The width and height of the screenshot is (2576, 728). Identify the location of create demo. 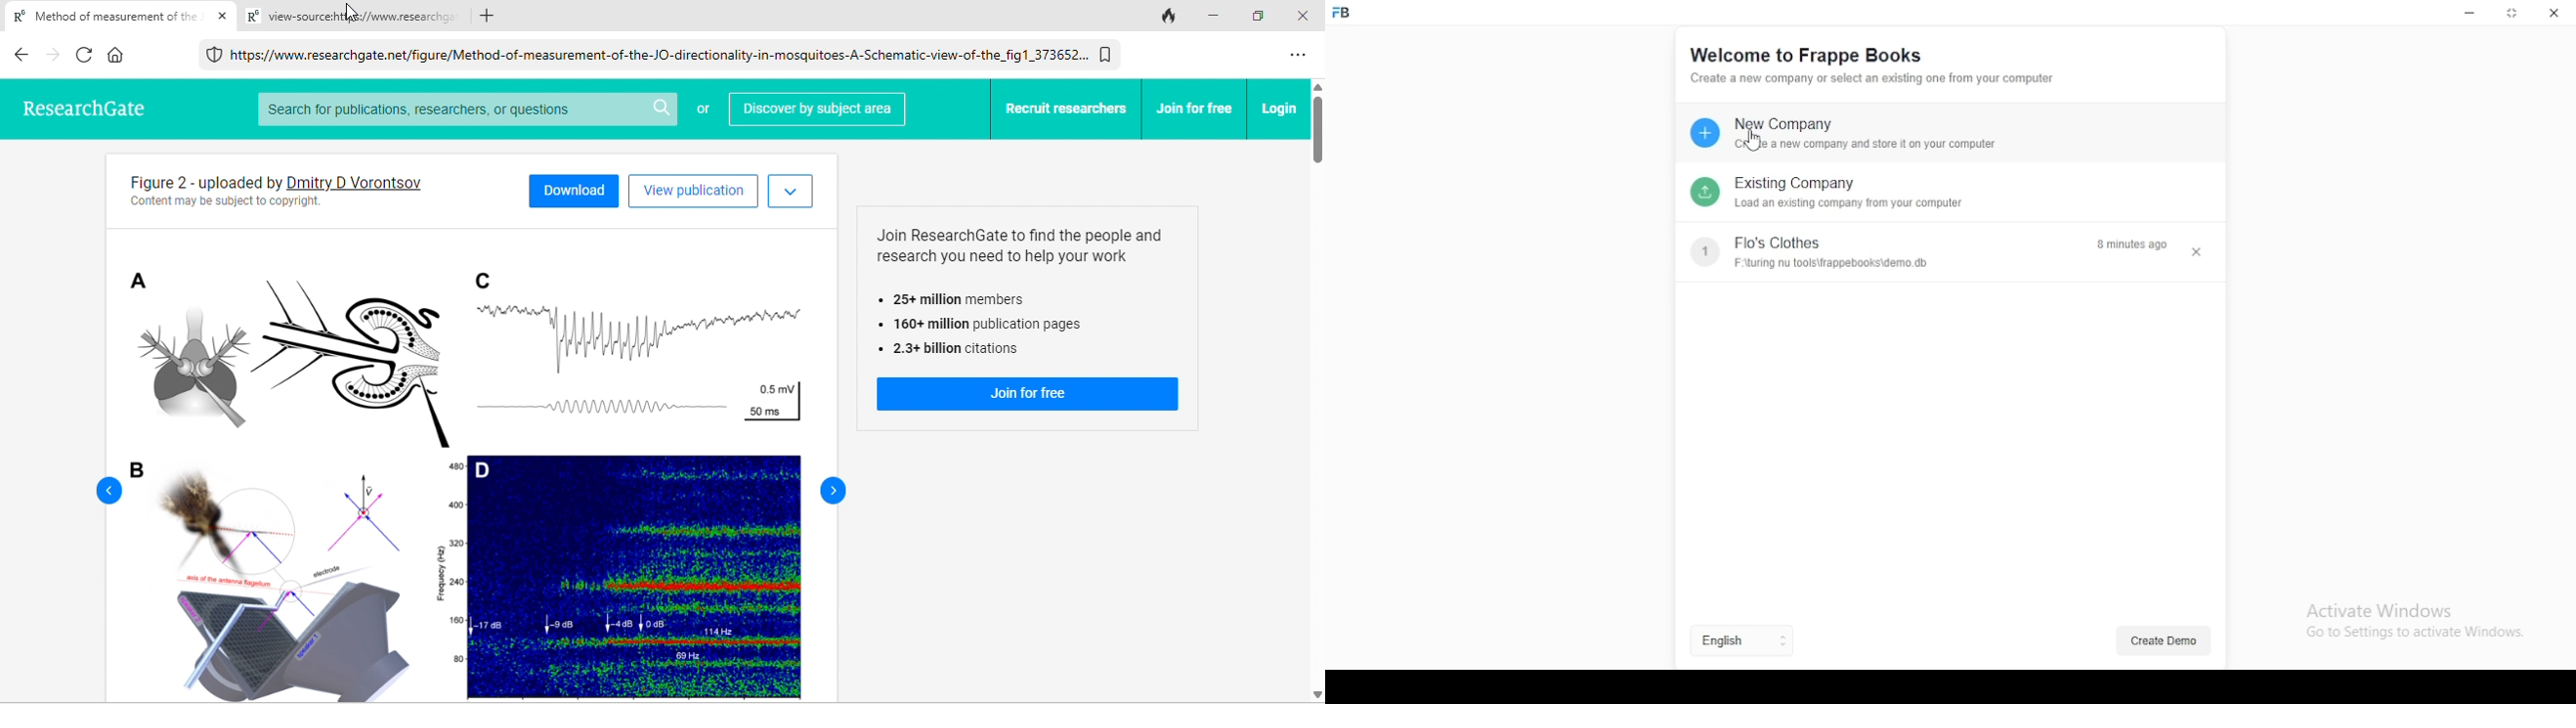
(2166, 639).